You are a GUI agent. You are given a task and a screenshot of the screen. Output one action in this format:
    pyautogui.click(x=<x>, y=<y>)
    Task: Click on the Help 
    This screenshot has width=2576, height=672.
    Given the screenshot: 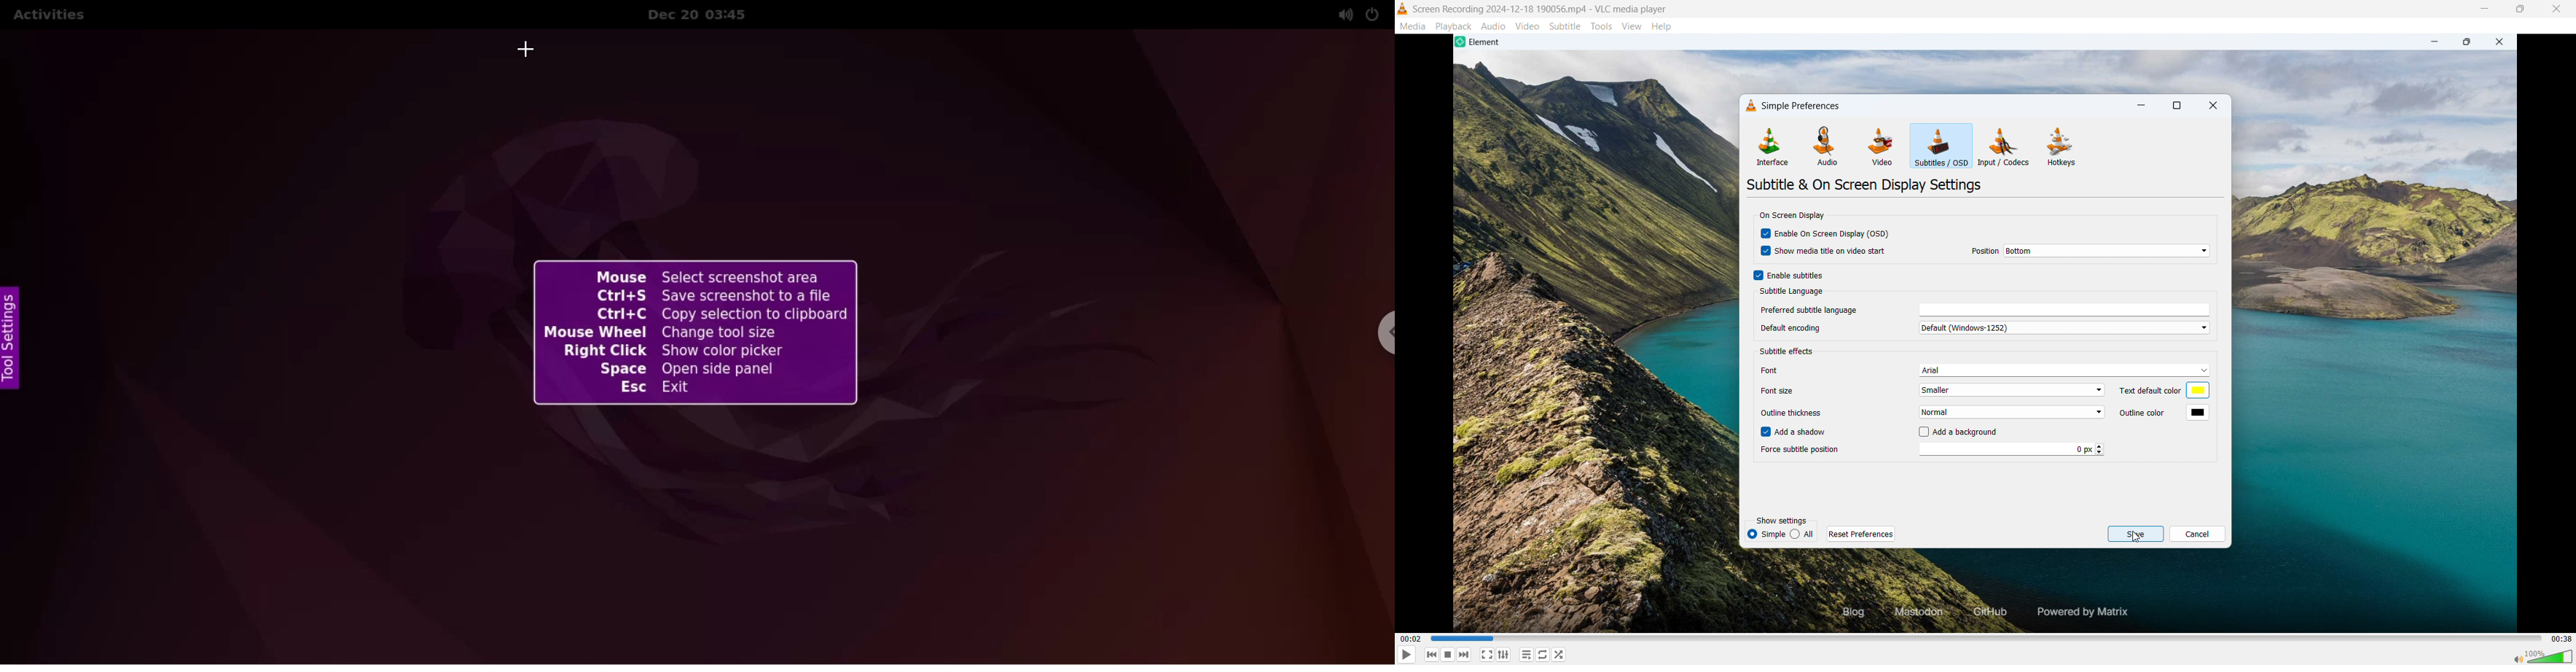 What is the action you would take?
    pyautogui.click(x=1662, y=26)
    